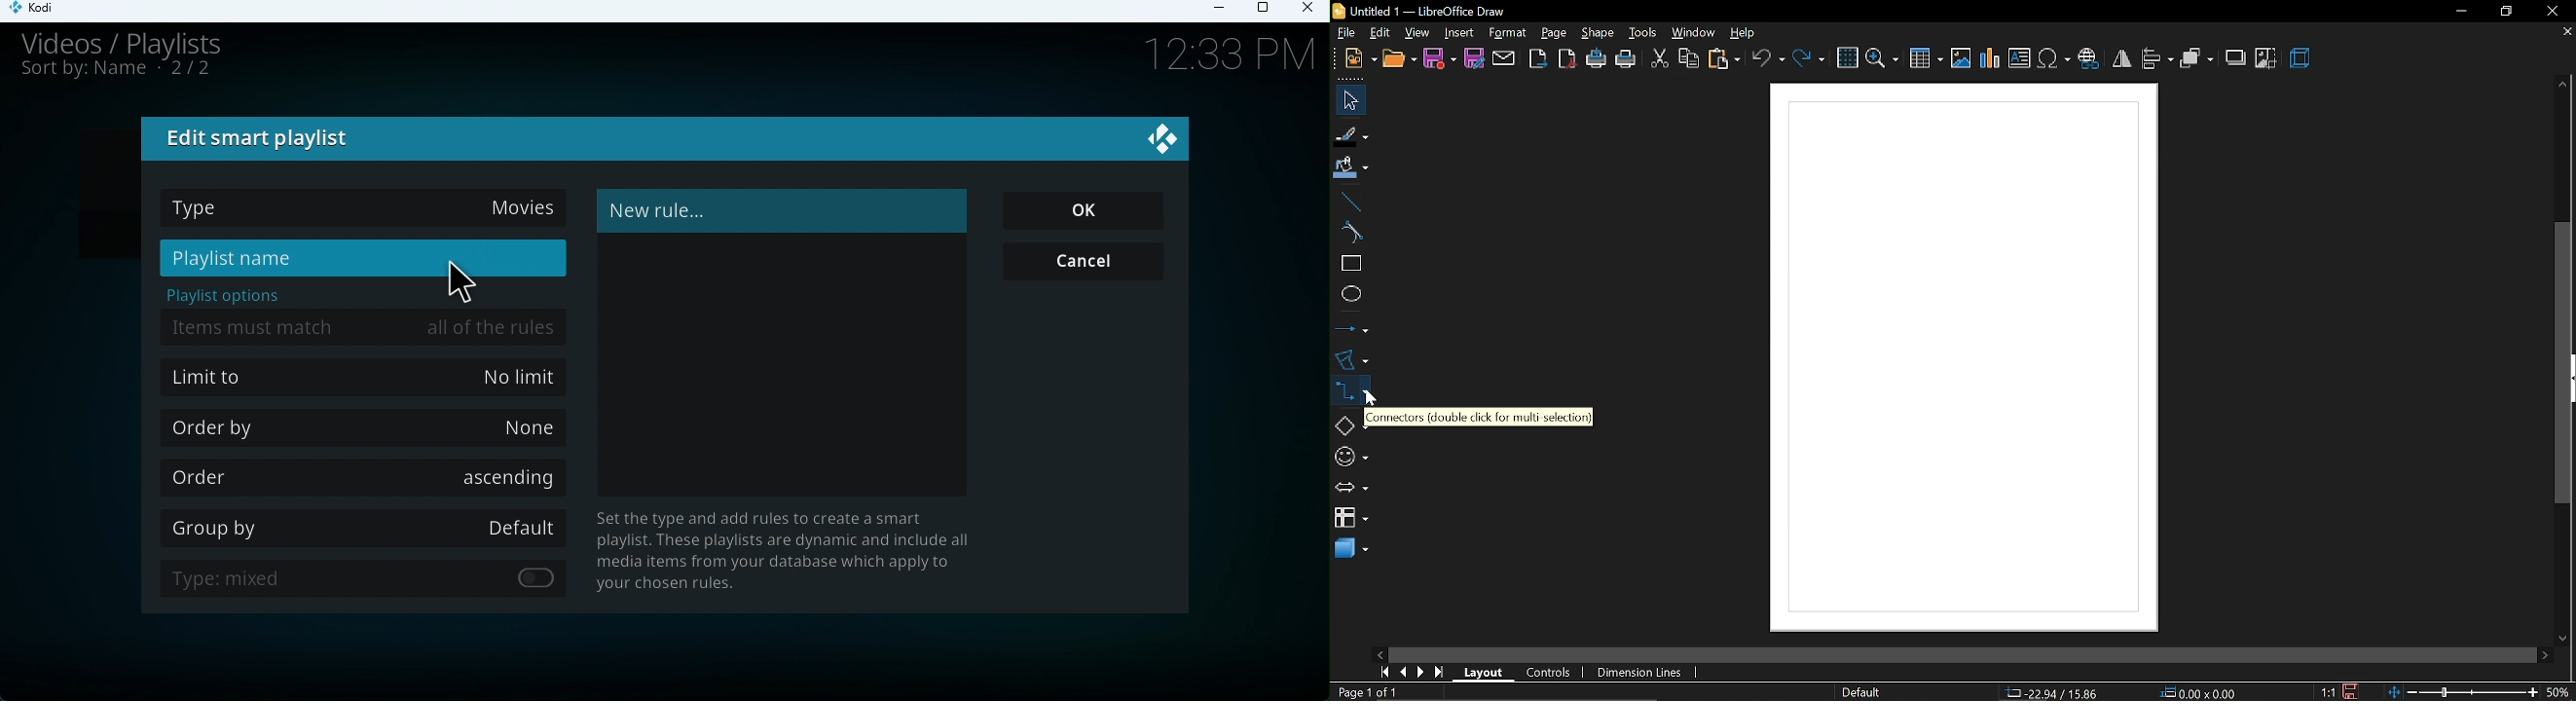 This screenshot has height=728, width=2576. Describe the element at coordinates (1687, 60) in the screenshot. I see `copy` at that location.